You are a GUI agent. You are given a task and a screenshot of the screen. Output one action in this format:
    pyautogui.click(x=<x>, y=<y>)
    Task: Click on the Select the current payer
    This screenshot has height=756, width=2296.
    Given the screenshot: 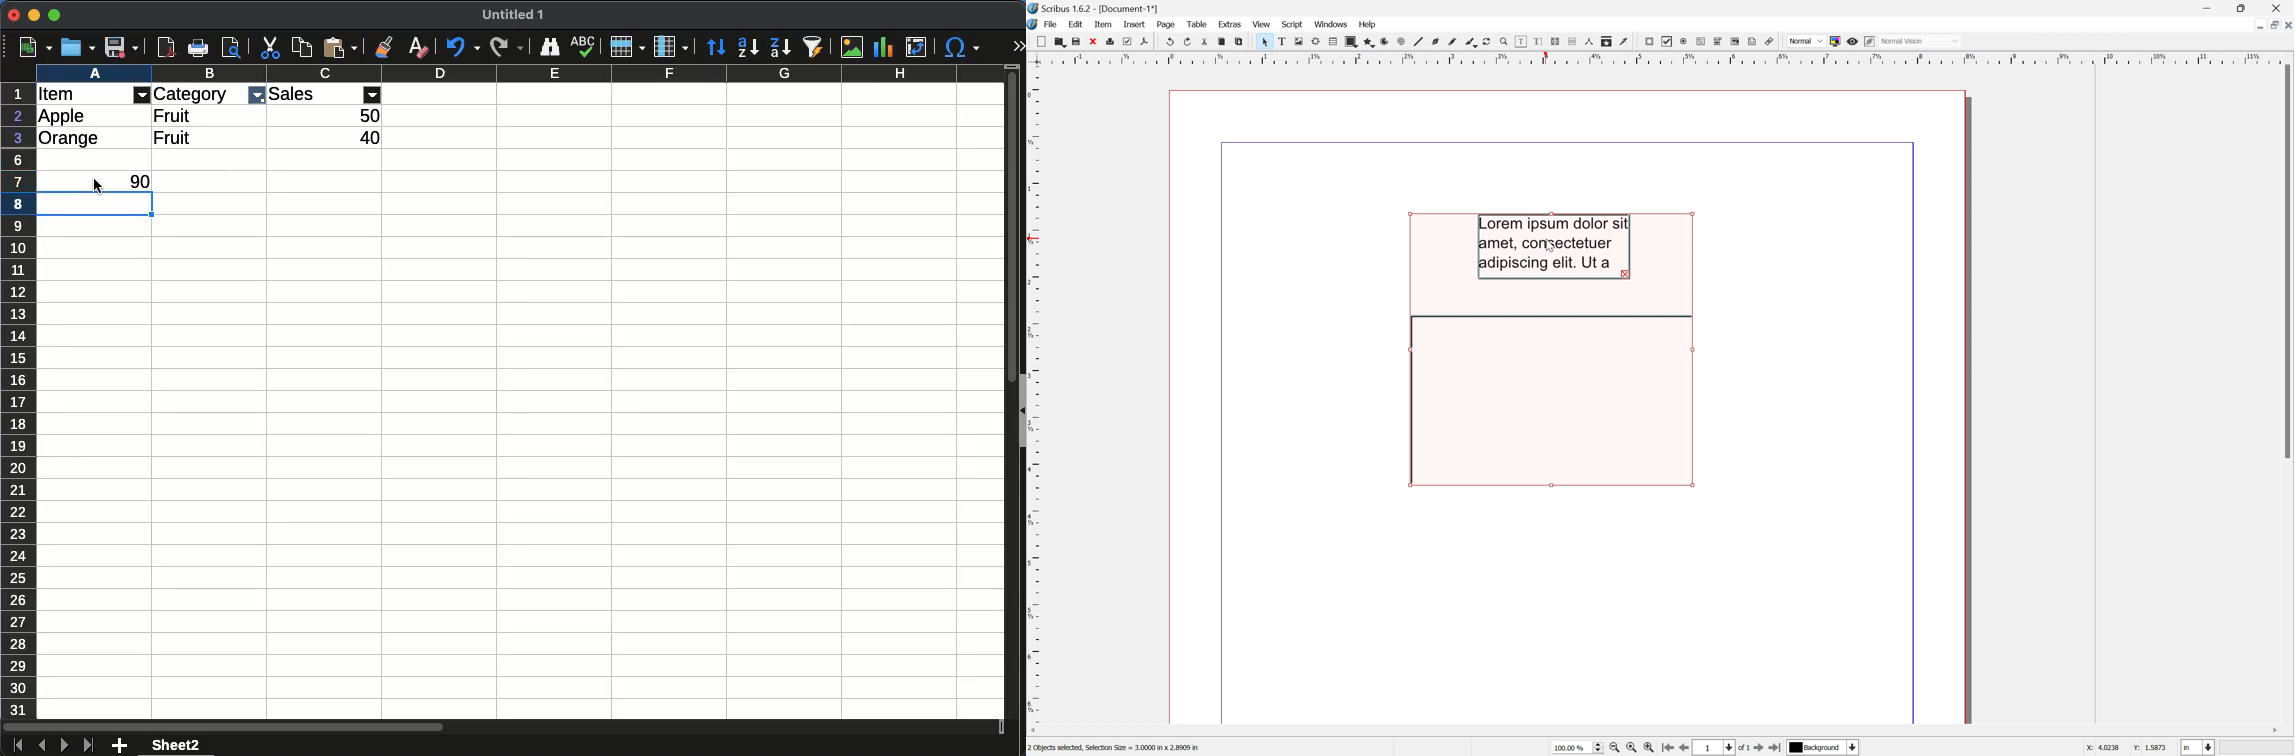 What is the action you would take?
    pyautogui.click(x=1824, y=749)
    